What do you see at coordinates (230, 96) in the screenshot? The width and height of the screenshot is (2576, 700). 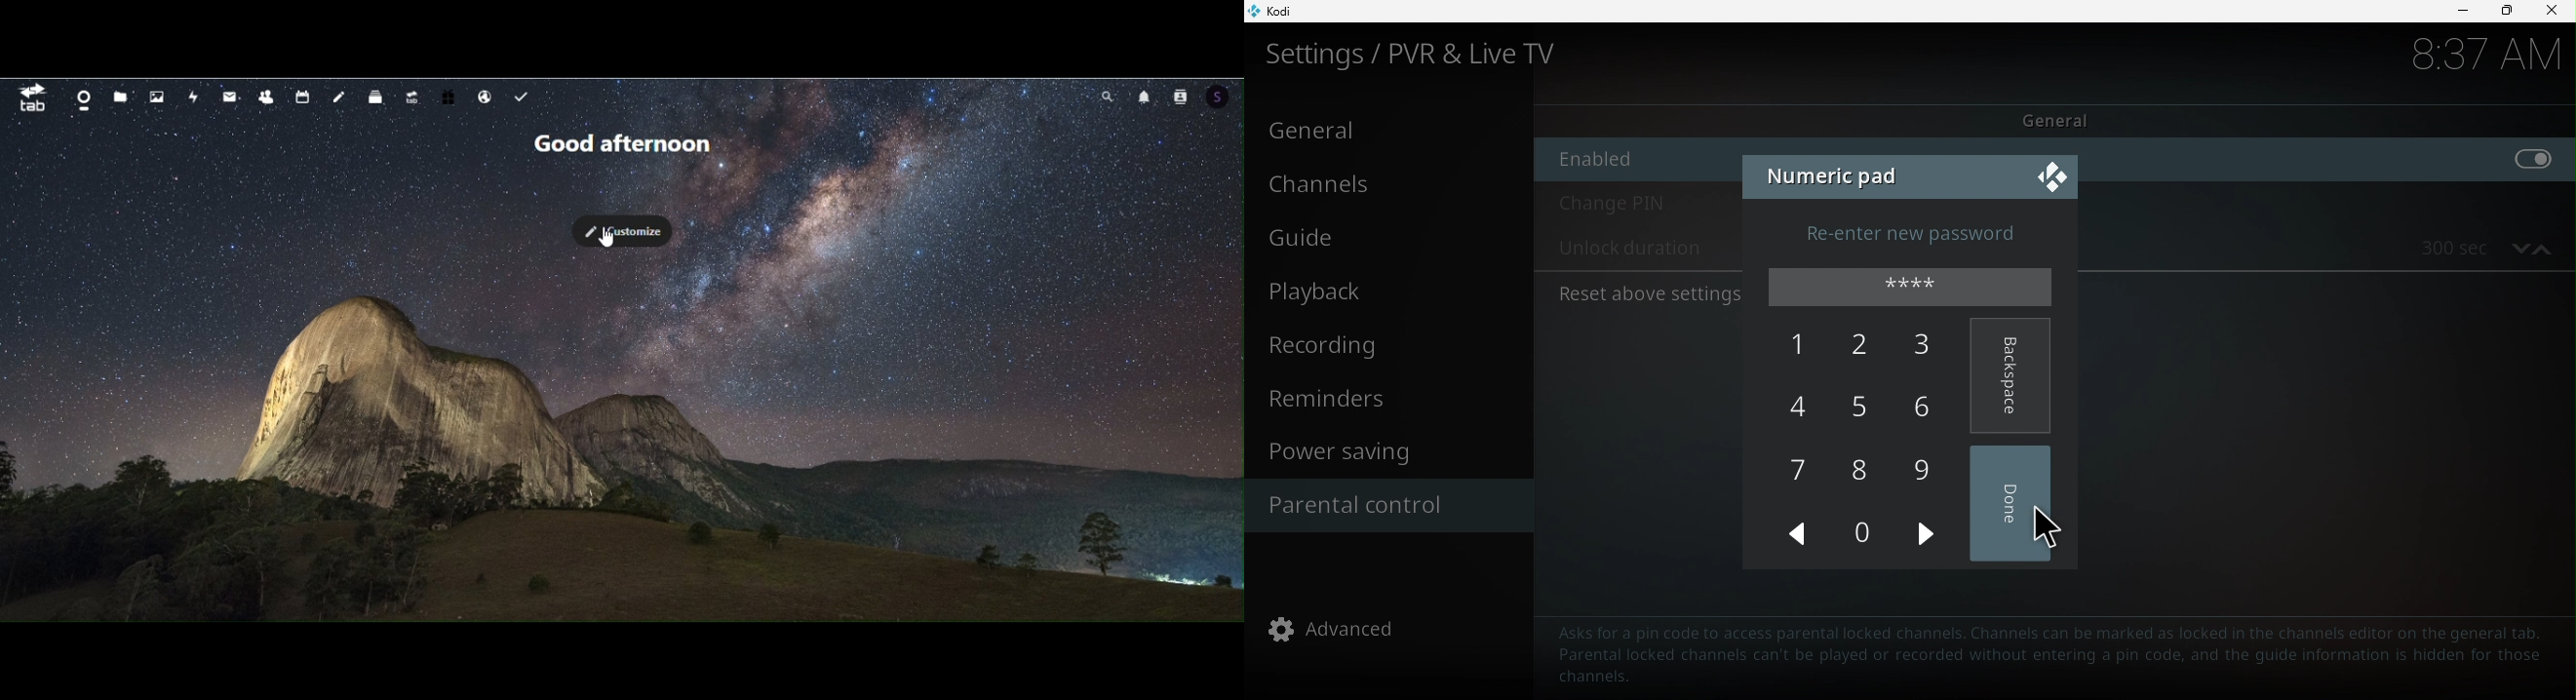 I see `mail` at bounding box center [230, 96].